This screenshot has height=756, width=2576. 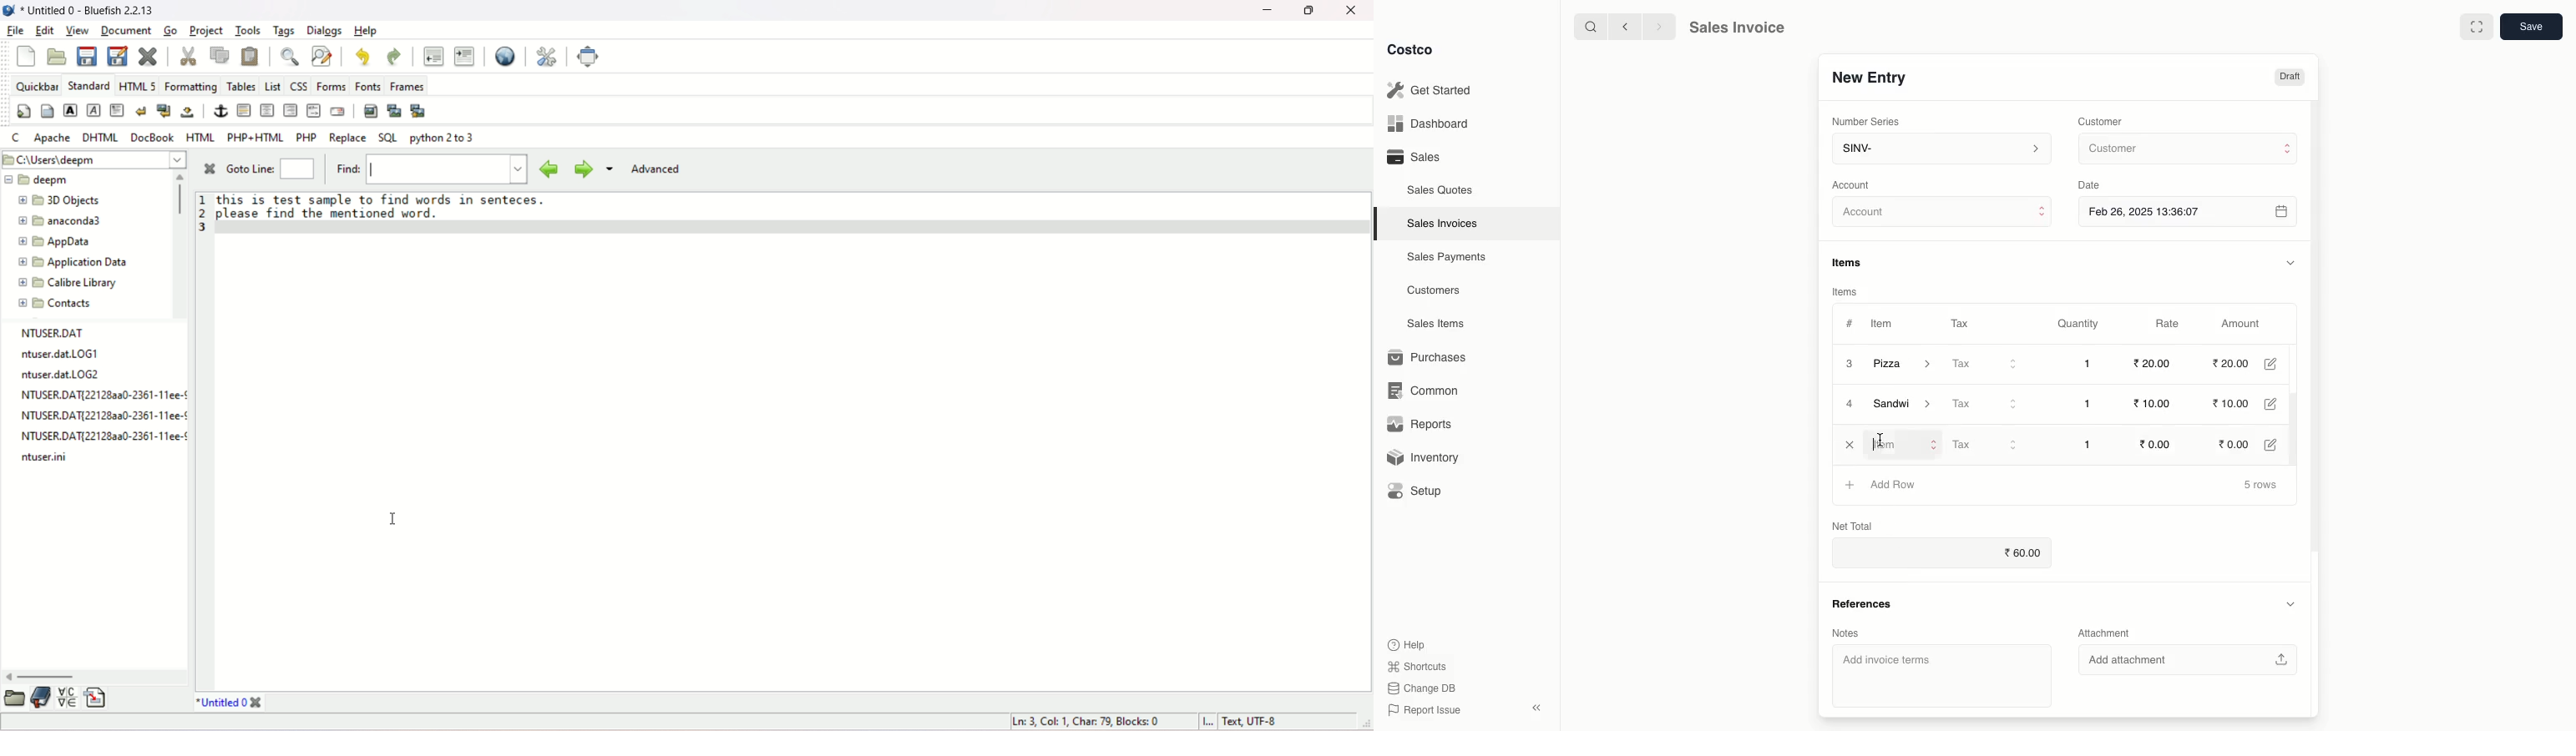 What do you see at coordinates (1904, 364) in the screenshot?
I see `Pizza` at bounding box center [1904, 364].